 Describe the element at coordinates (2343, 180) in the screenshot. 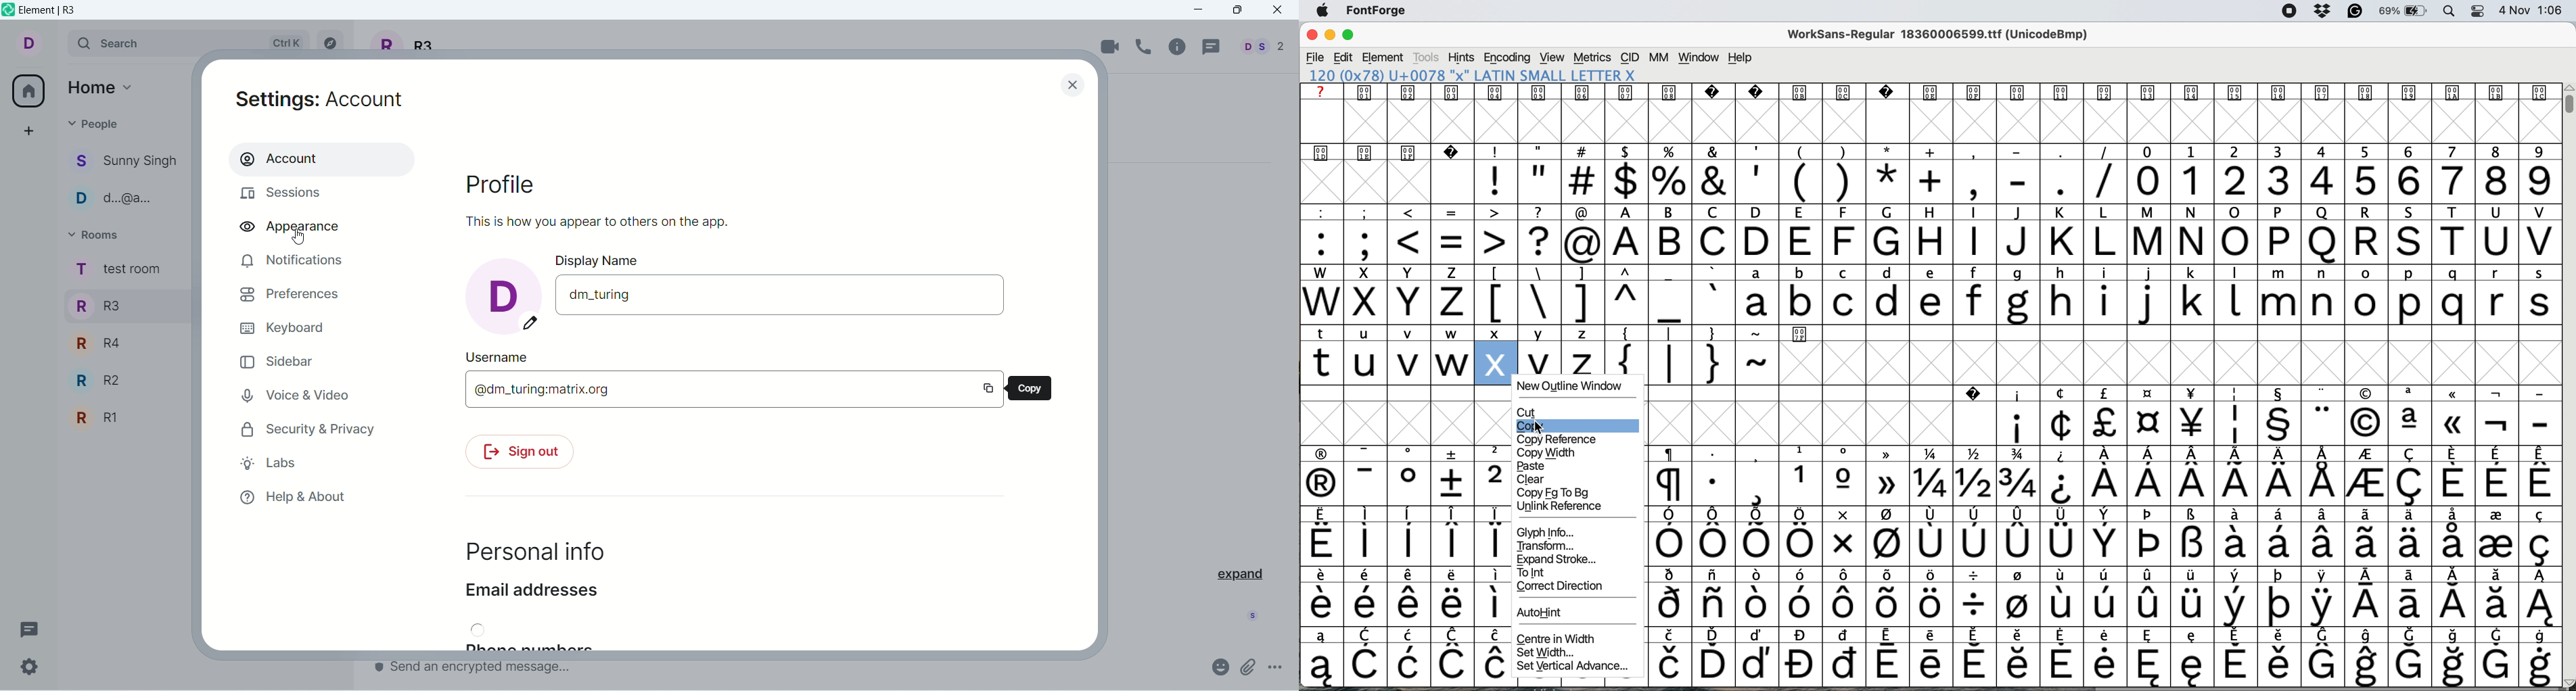

I see `numbers` at that location.